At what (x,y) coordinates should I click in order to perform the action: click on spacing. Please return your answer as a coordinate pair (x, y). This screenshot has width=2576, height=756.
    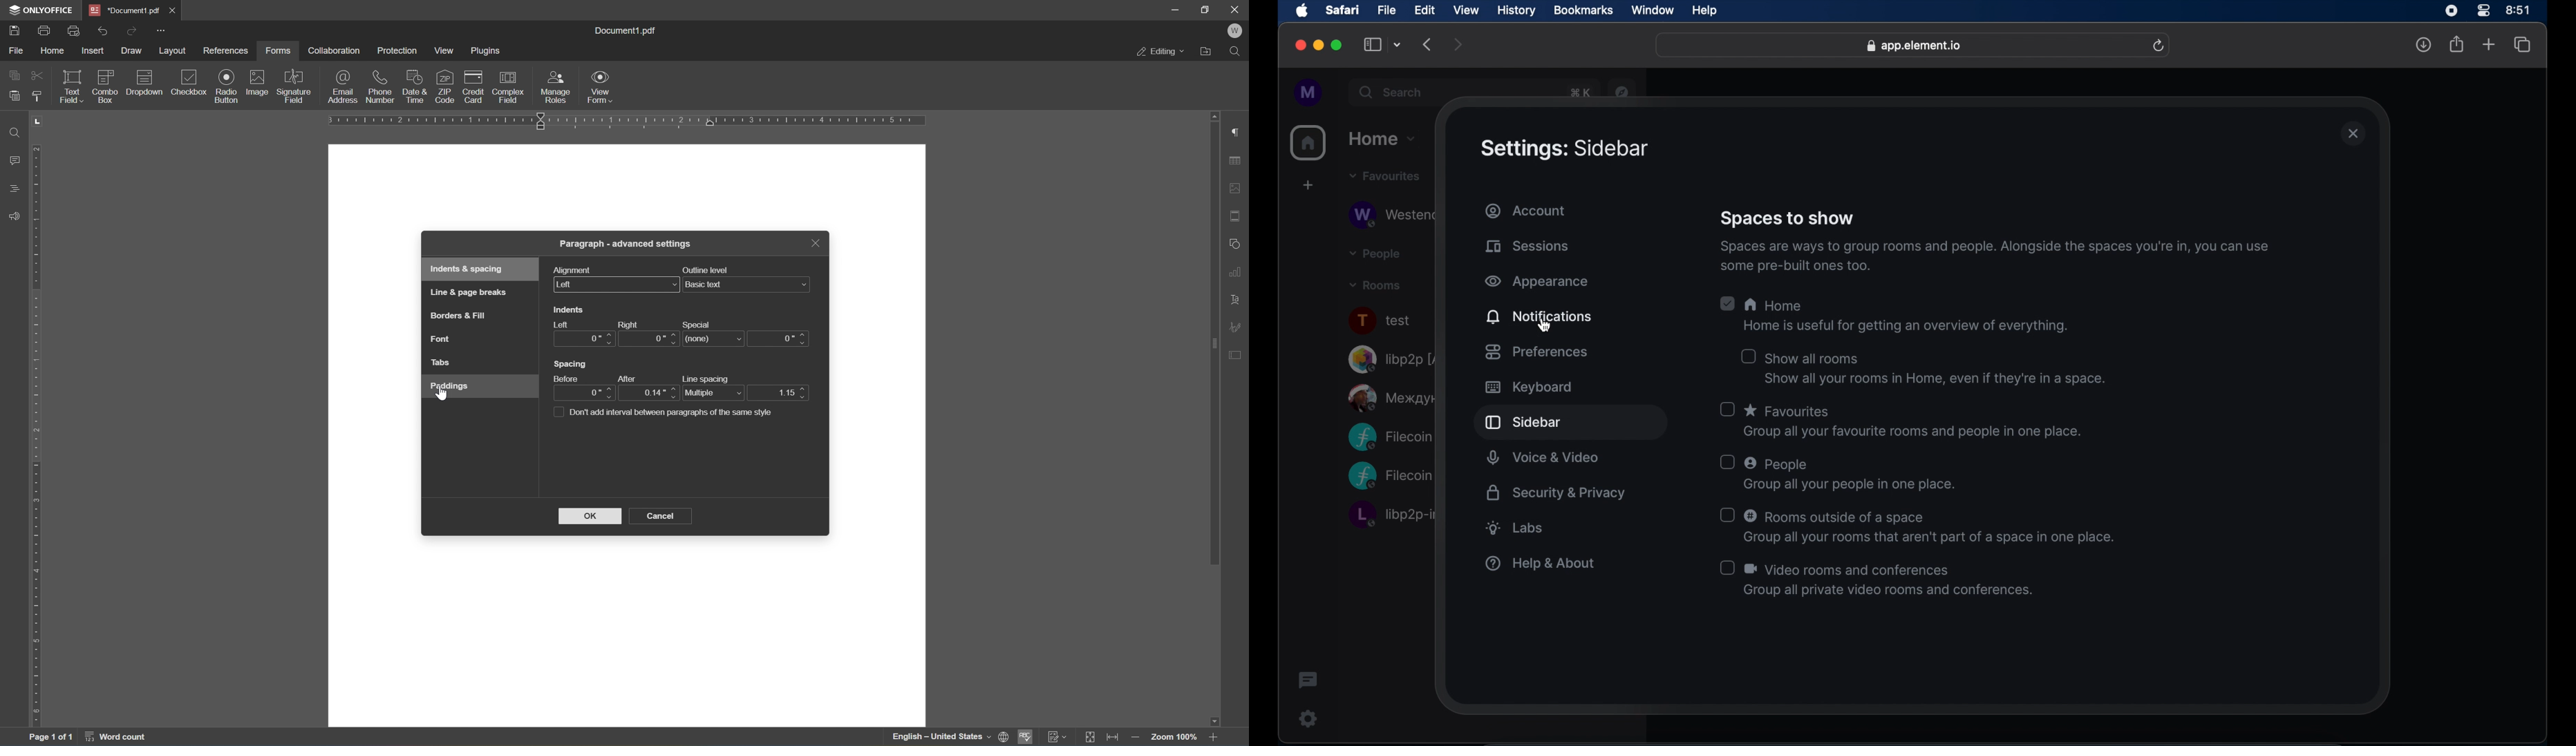
    Looking at the image, I should click on (572, 363).